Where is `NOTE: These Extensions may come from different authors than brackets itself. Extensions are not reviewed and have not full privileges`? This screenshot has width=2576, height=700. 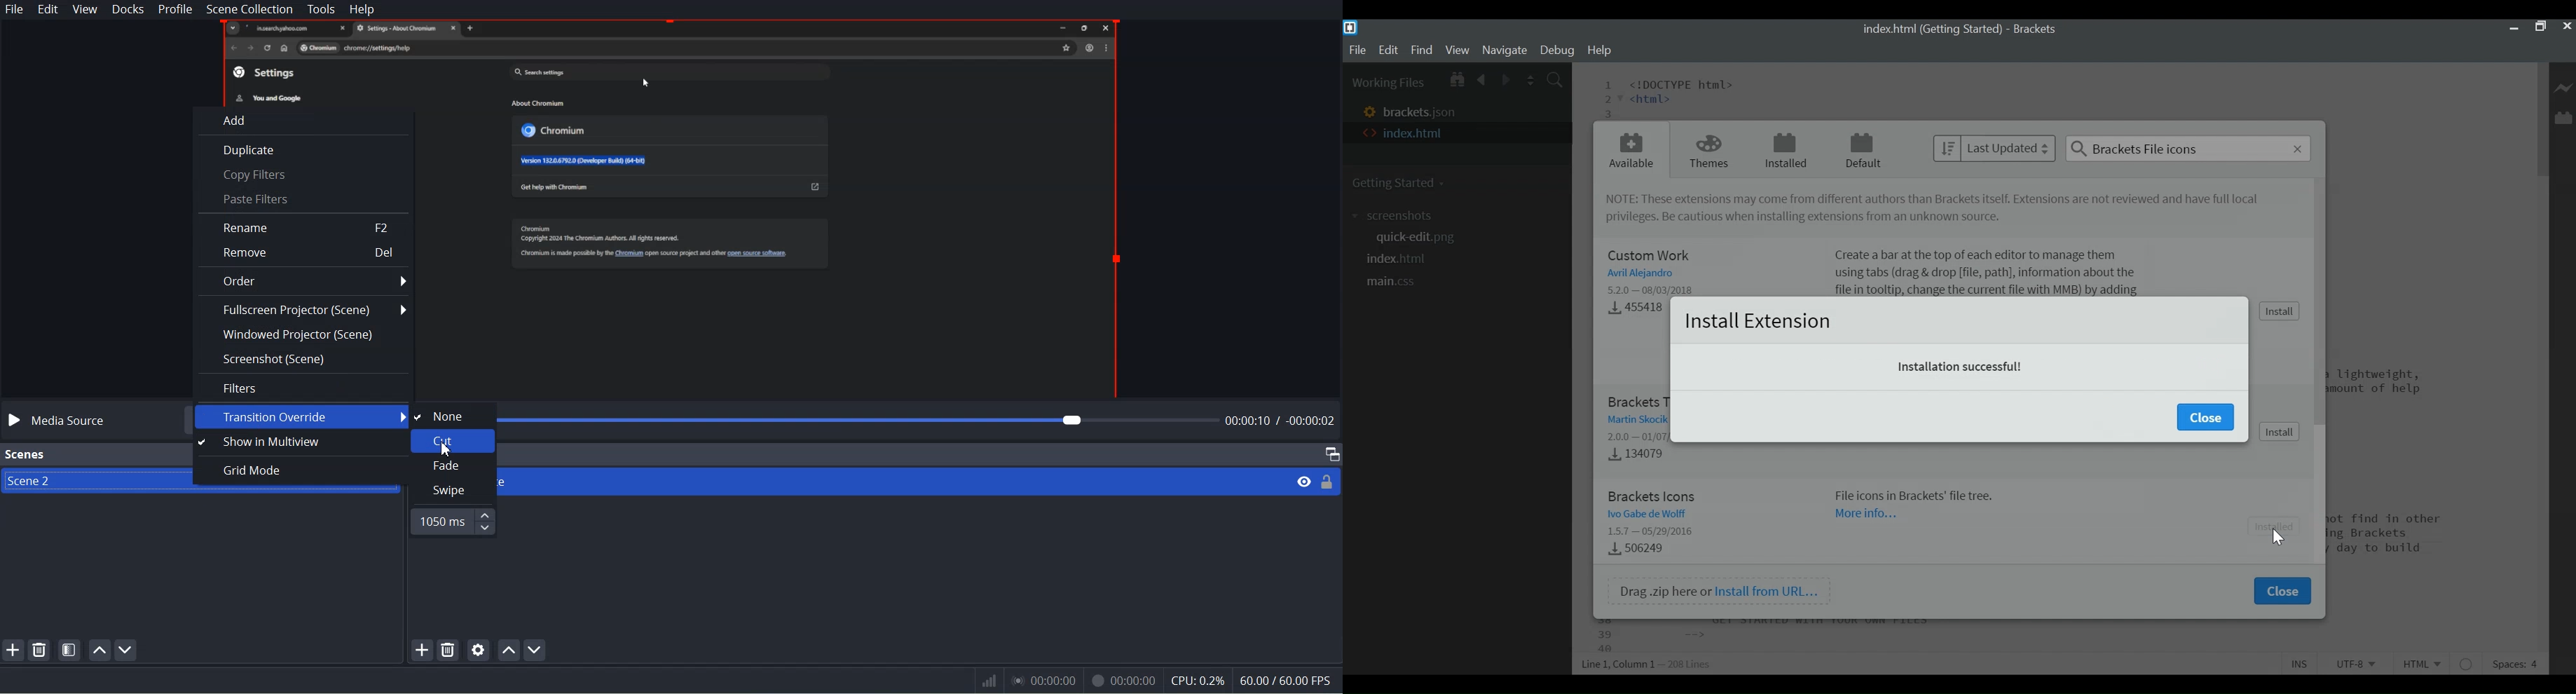 NOTE: These Extensions may come from different authors than brackets itself. Extensions are not reviewed and have not full privileges is located at coordinates (1937, 200).